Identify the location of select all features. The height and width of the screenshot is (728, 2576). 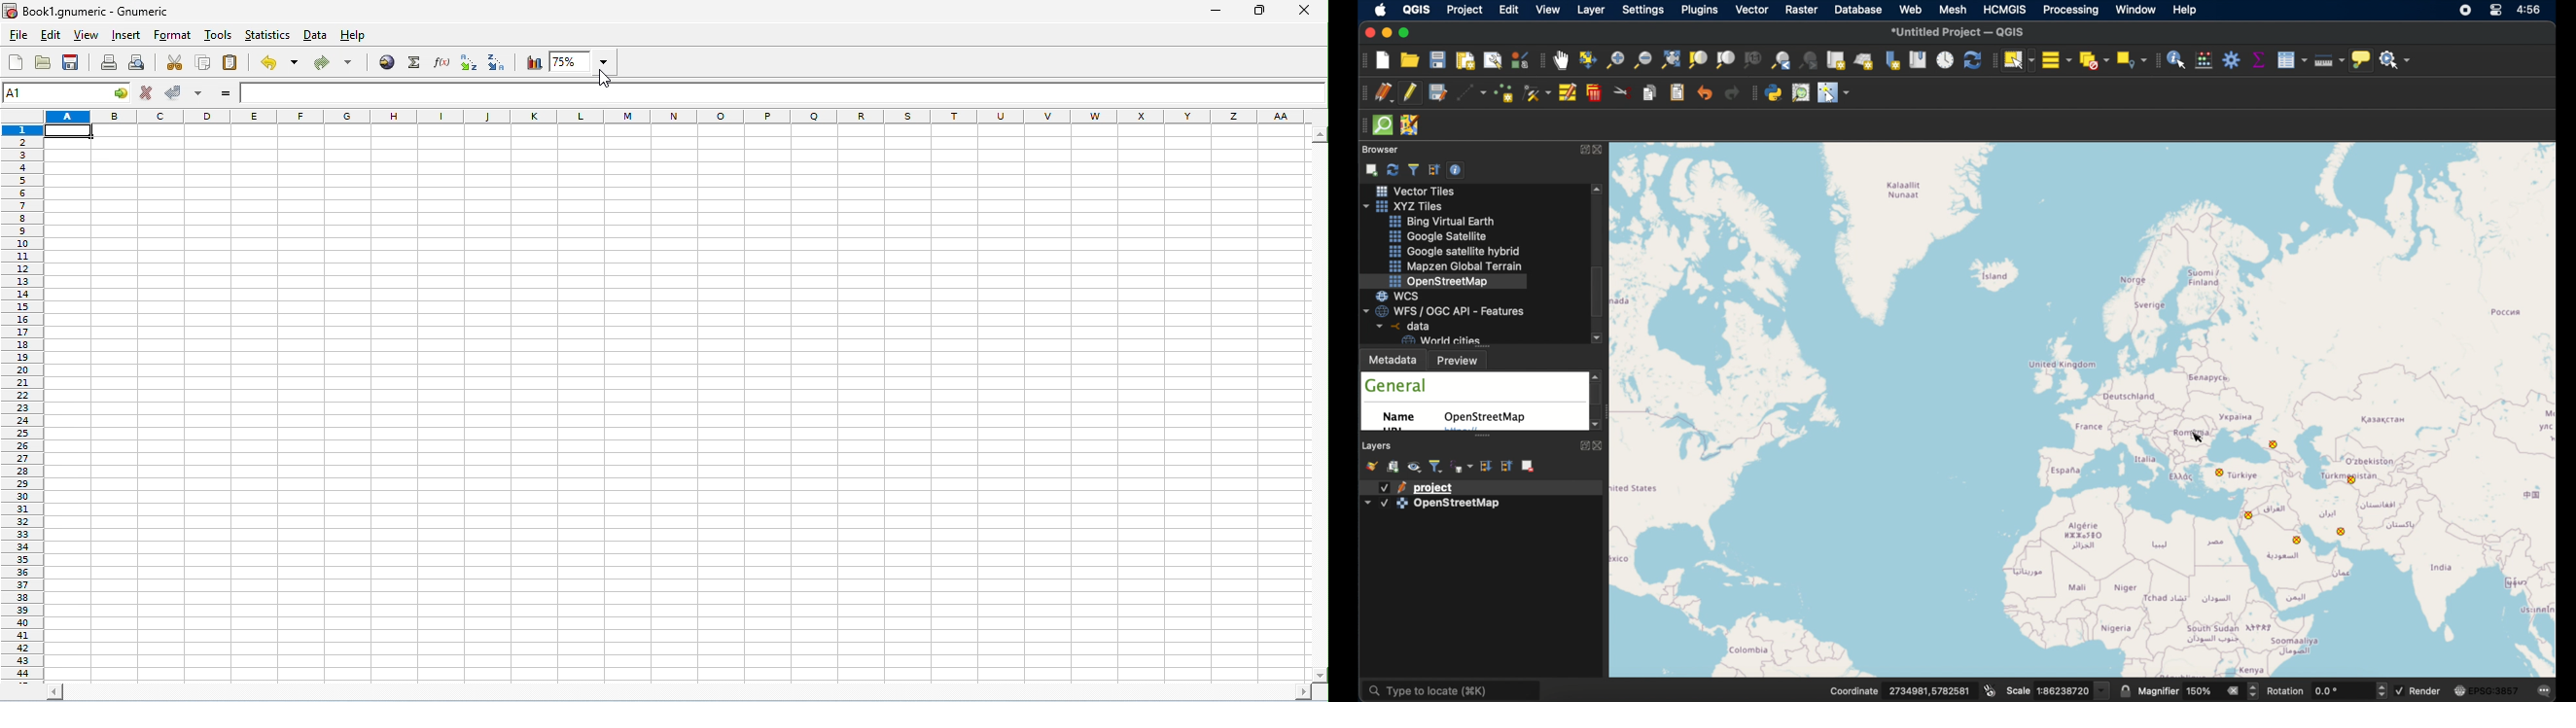
(2057, 59).